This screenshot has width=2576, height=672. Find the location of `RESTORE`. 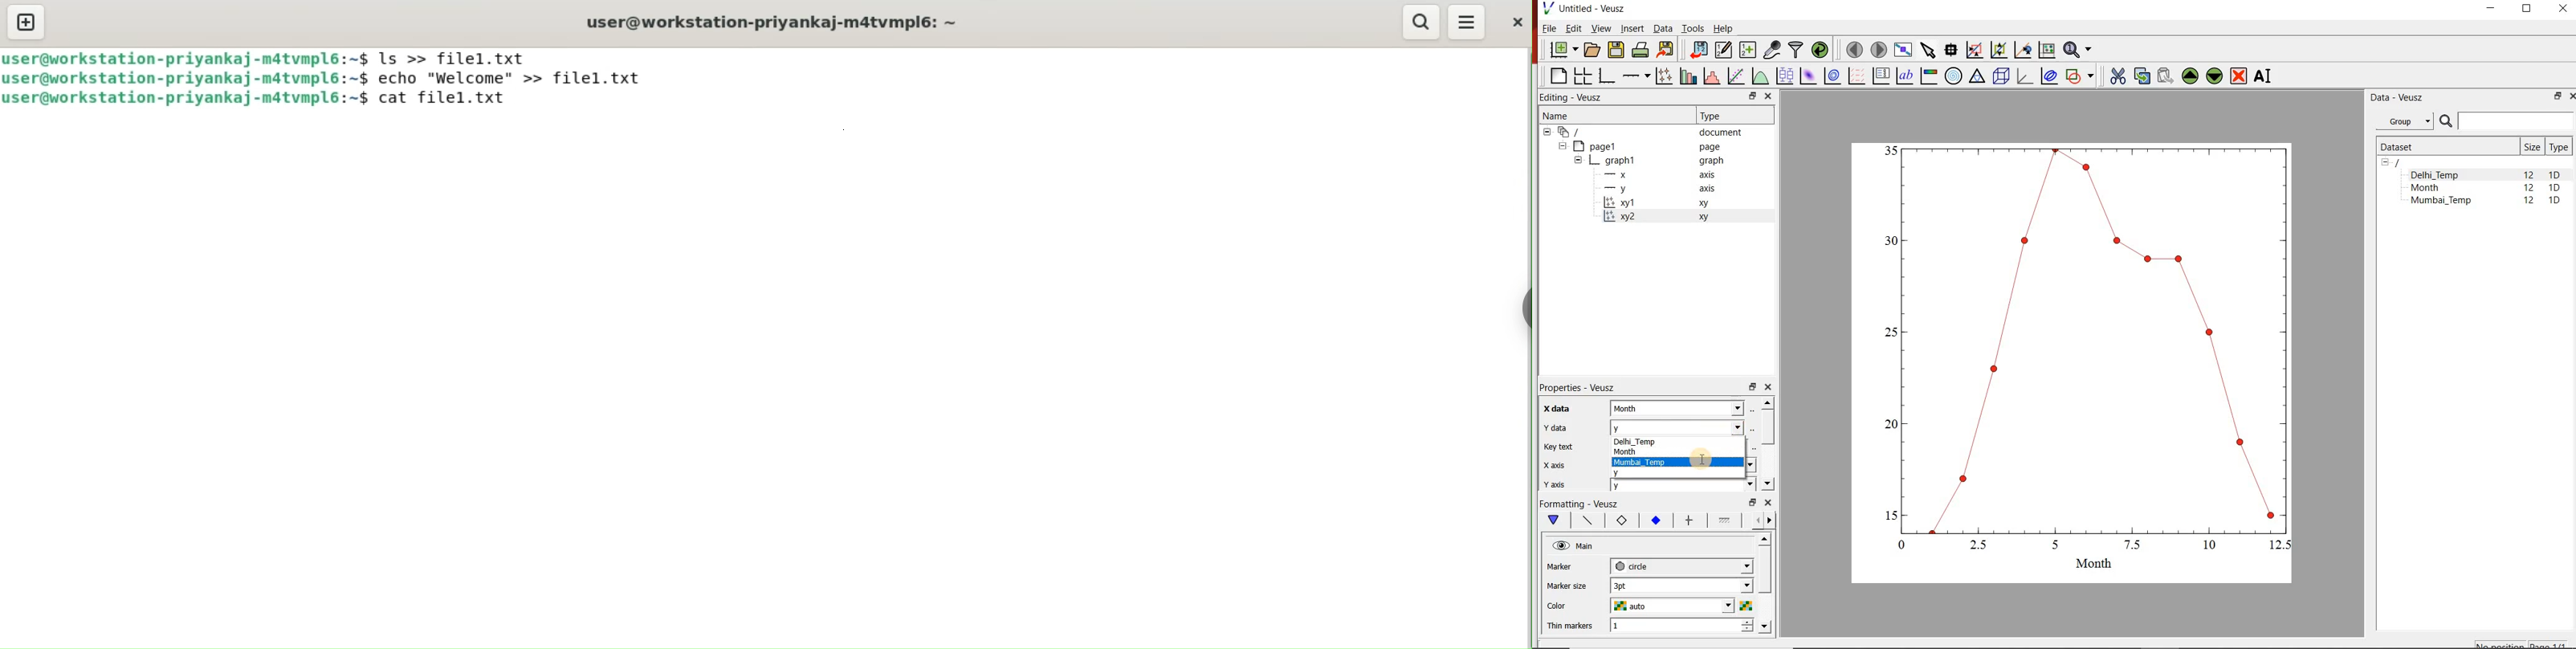

RESTORE is located at coordinates (2527, 9).